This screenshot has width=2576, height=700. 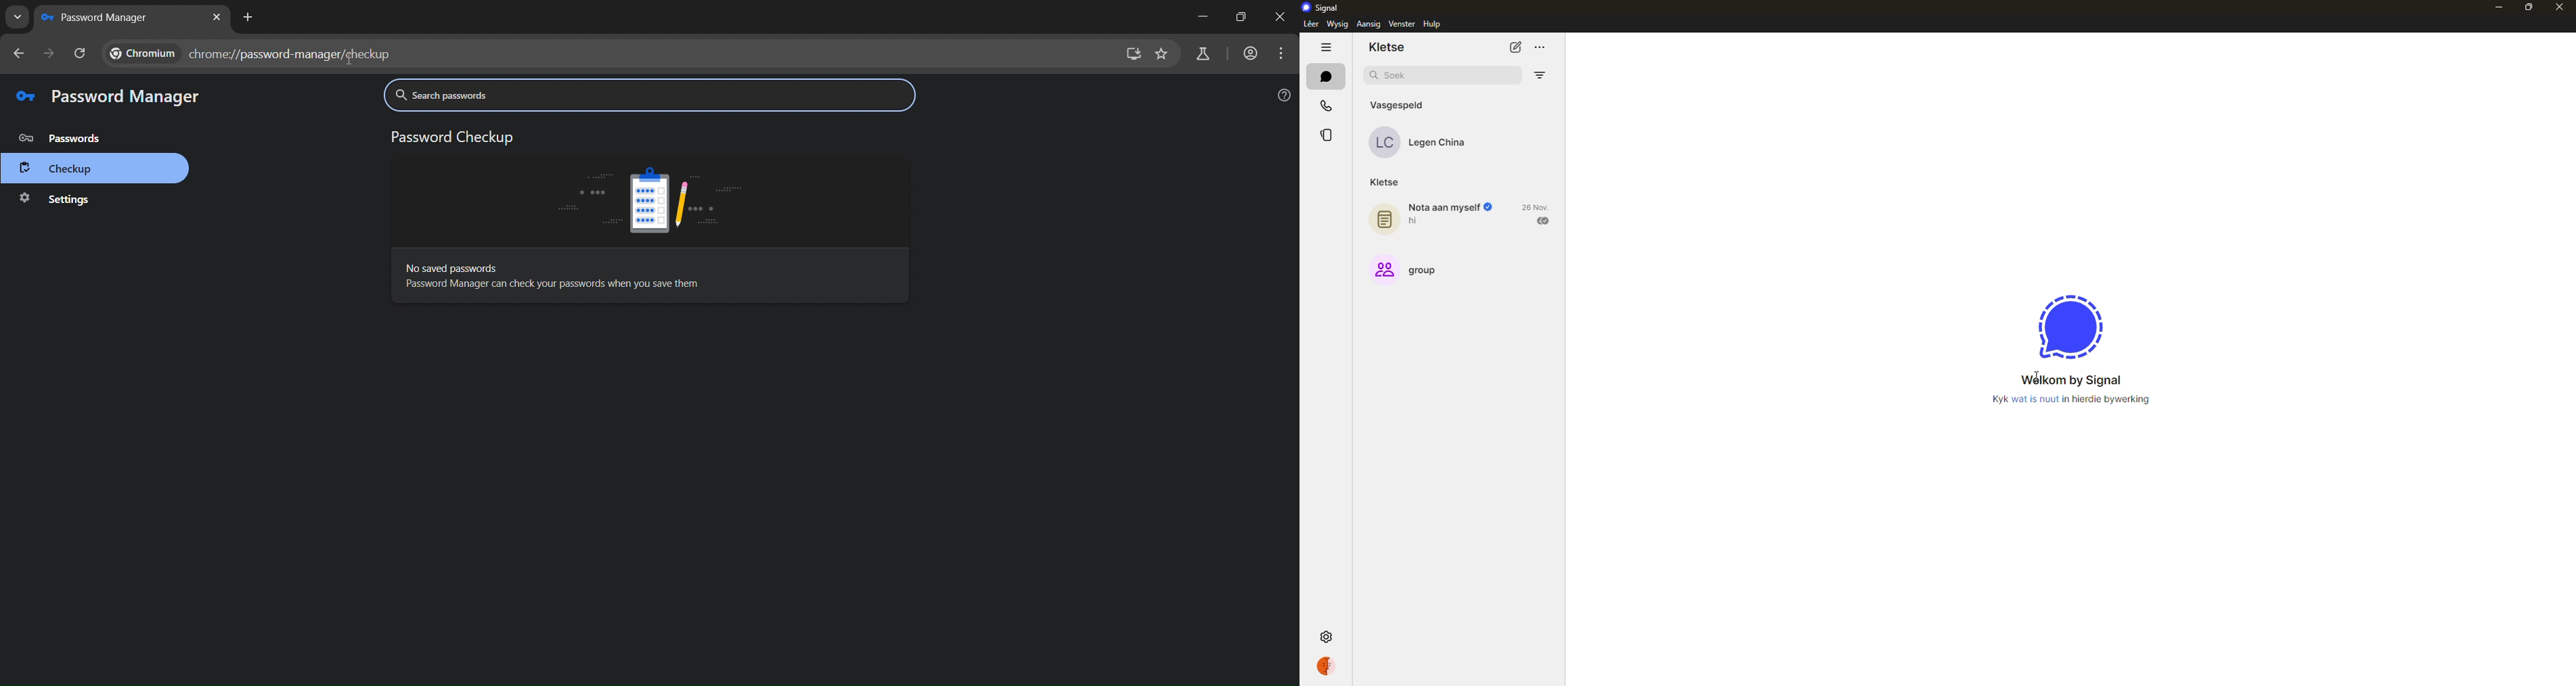 I want to click on go forward one page, so click(x=48, y=53).